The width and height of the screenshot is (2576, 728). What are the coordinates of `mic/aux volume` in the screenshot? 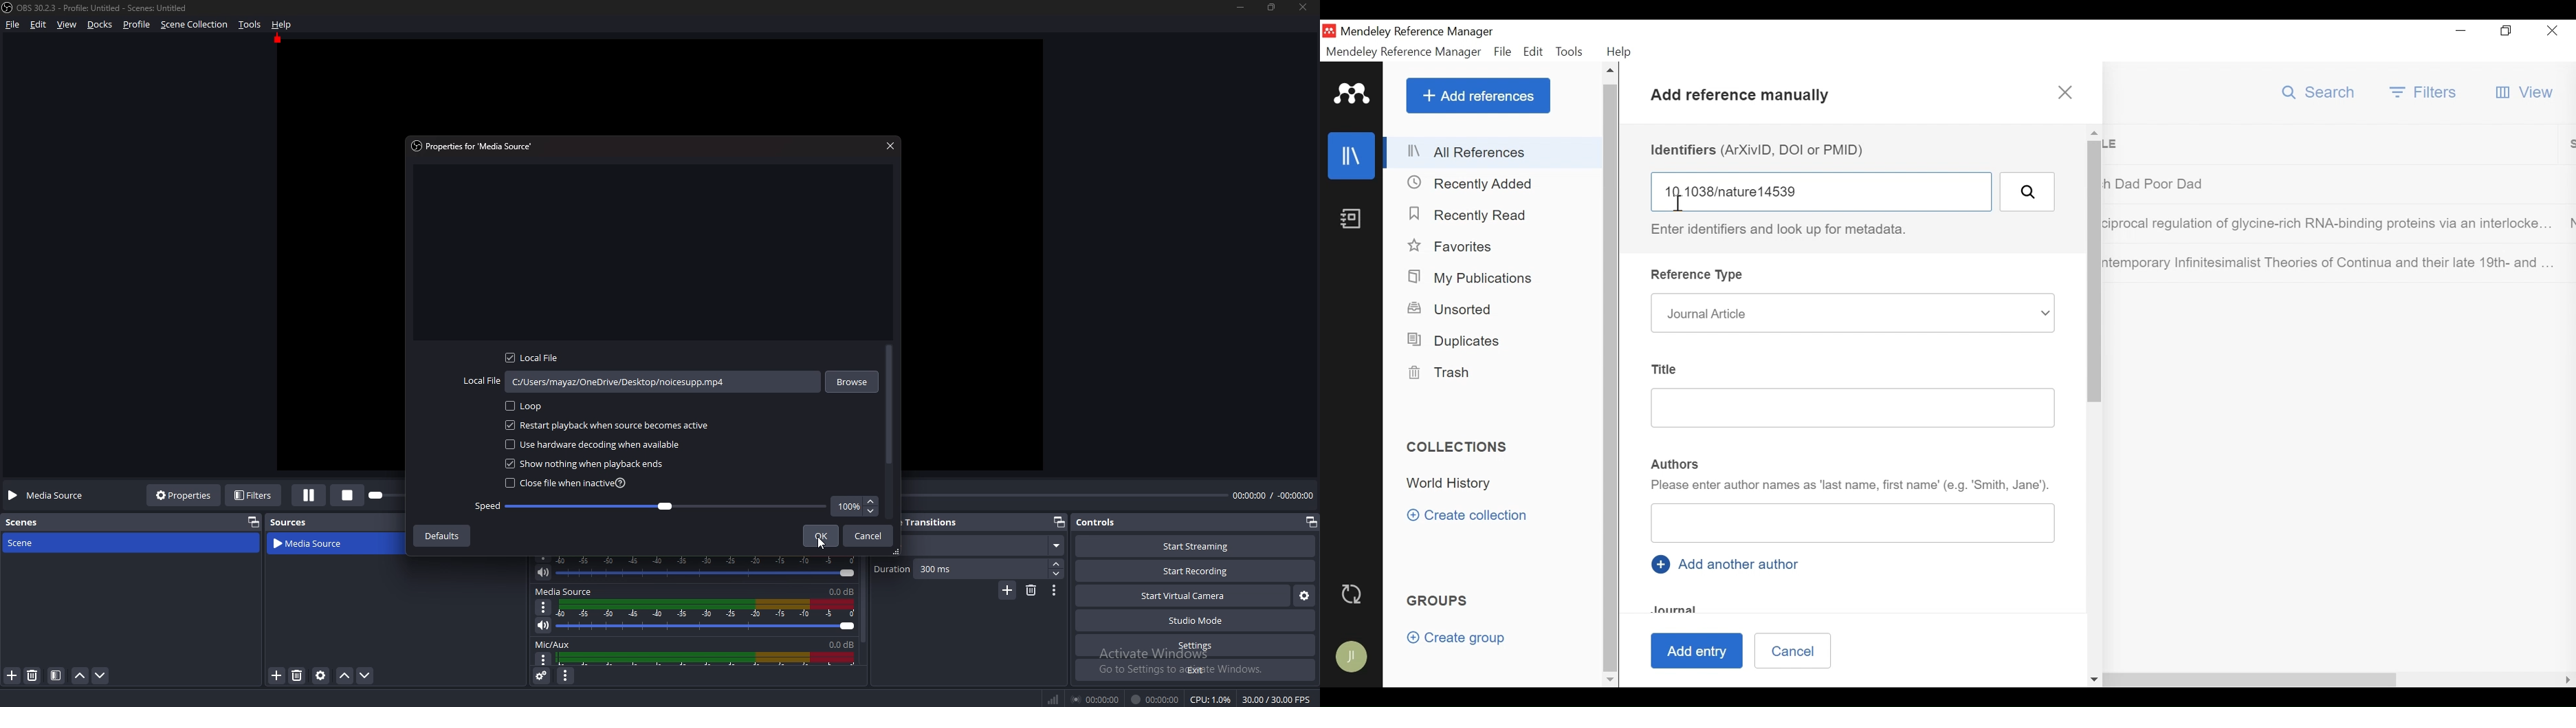 It's located at (709, 658).